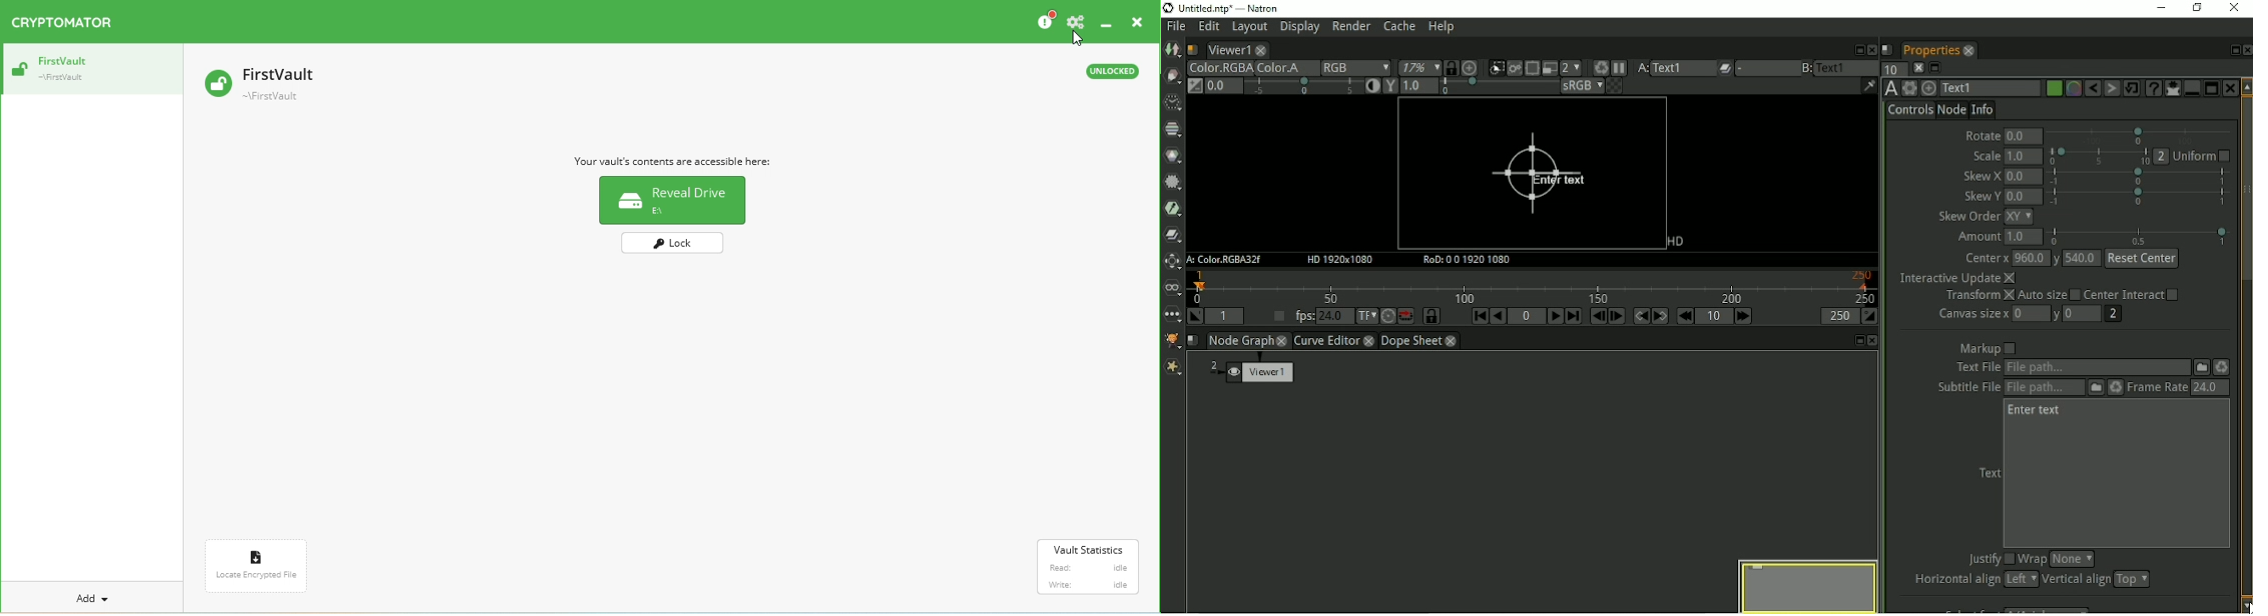 The height and width of the screenshot is (616, 2268). Describe the element at coordinates (1715, 316) in the screenshot. I see `Frame increment` at that location.